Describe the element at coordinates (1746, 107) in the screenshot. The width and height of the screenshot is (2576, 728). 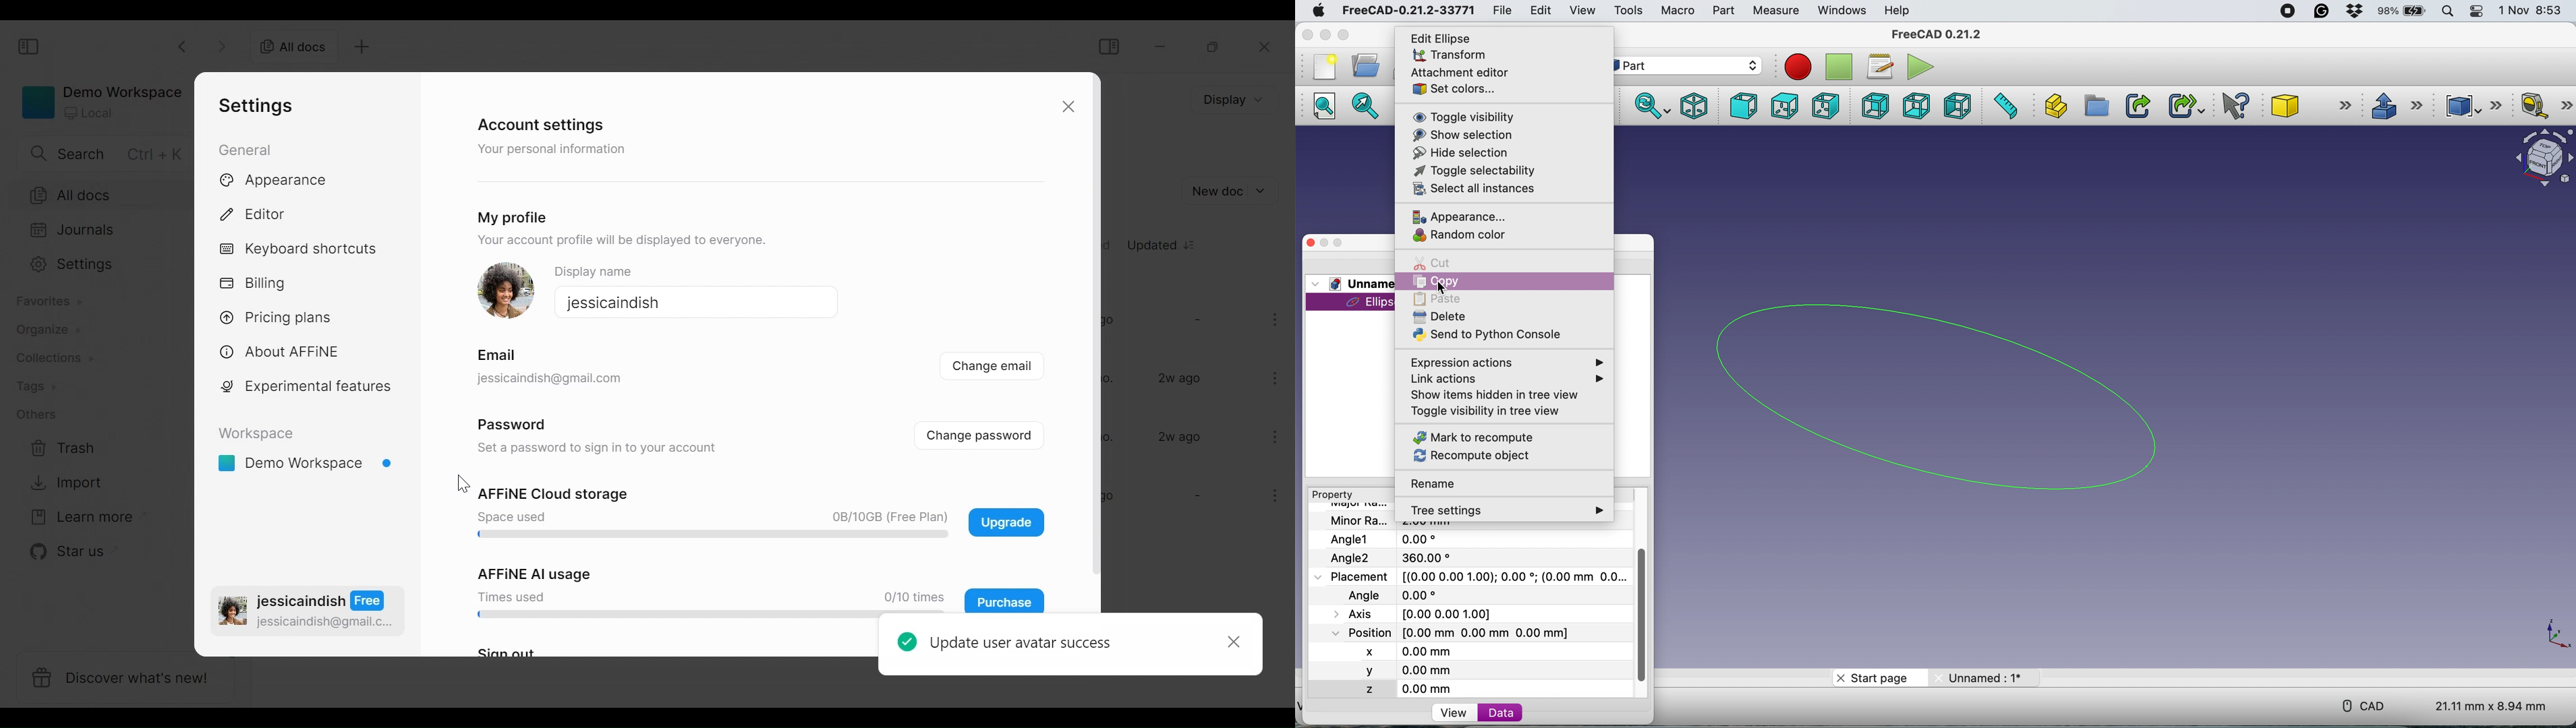
I see `front` at that location.